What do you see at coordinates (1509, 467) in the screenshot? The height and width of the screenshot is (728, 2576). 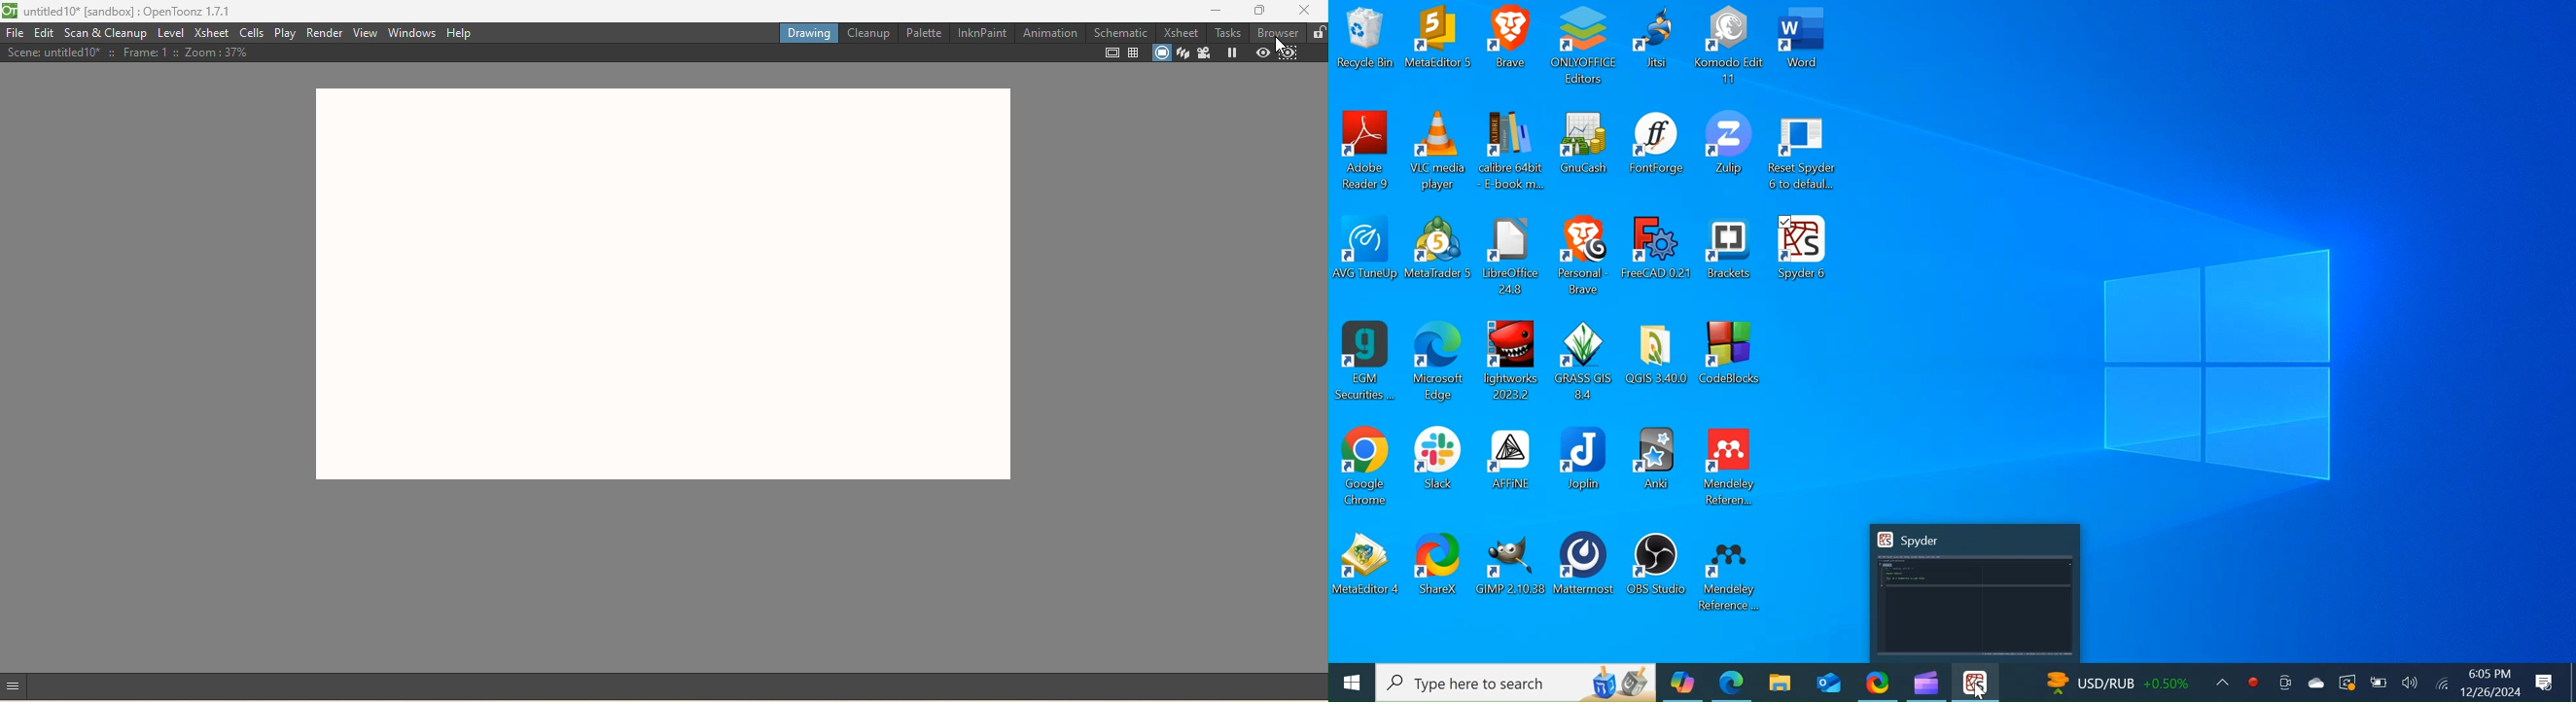 I see `AFFiNE` at bounding box center [1509, 467].